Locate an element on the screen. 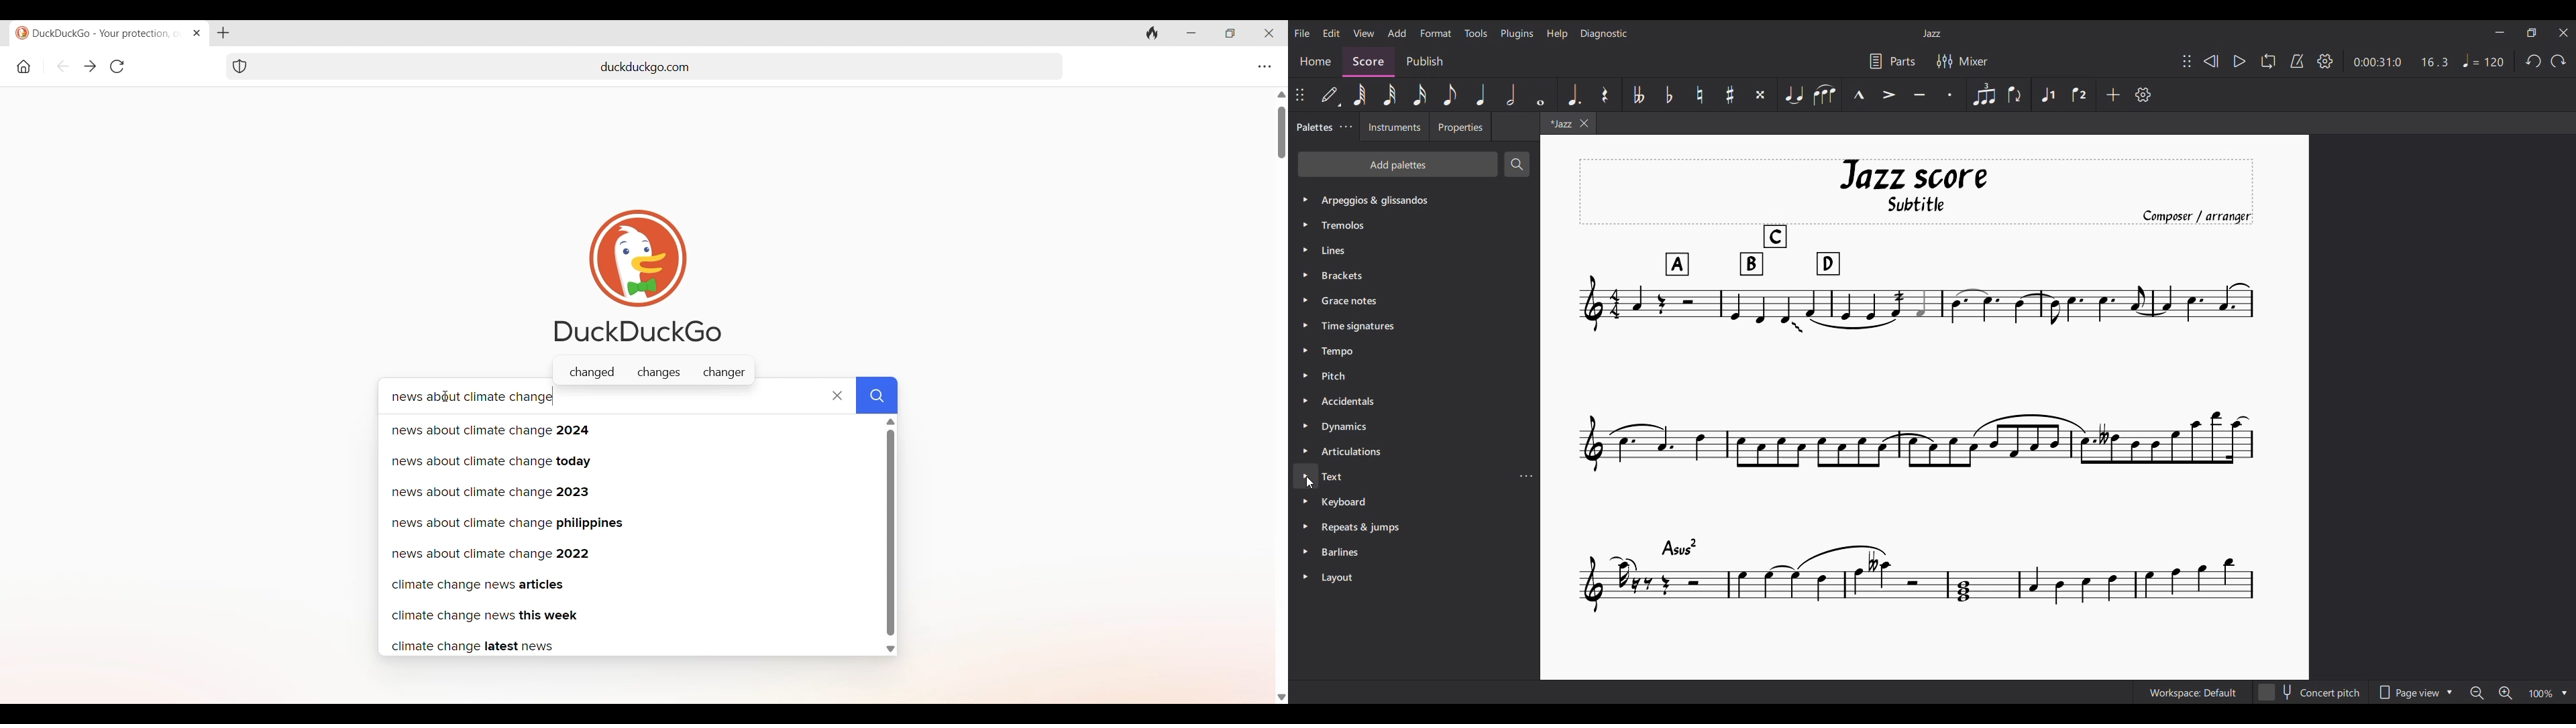 The width and height of the screenshot is (2576, 728).  is located at coordinates (1361, 528).